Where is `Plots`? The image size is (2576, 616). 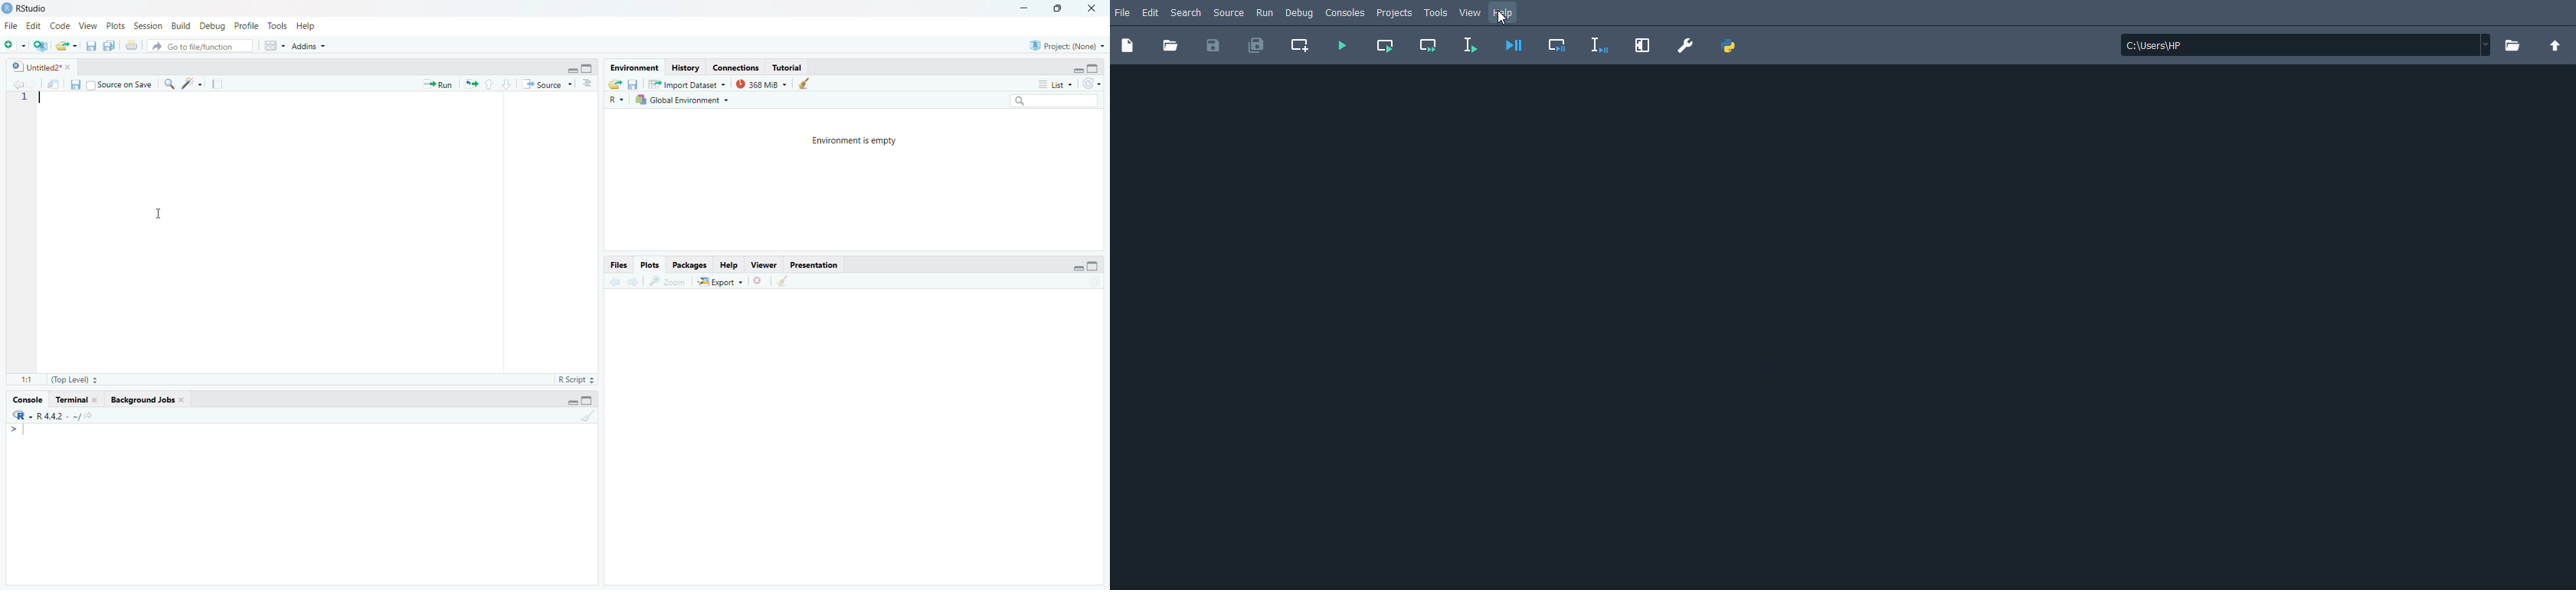
Plots is located at coordinates (650, 265).